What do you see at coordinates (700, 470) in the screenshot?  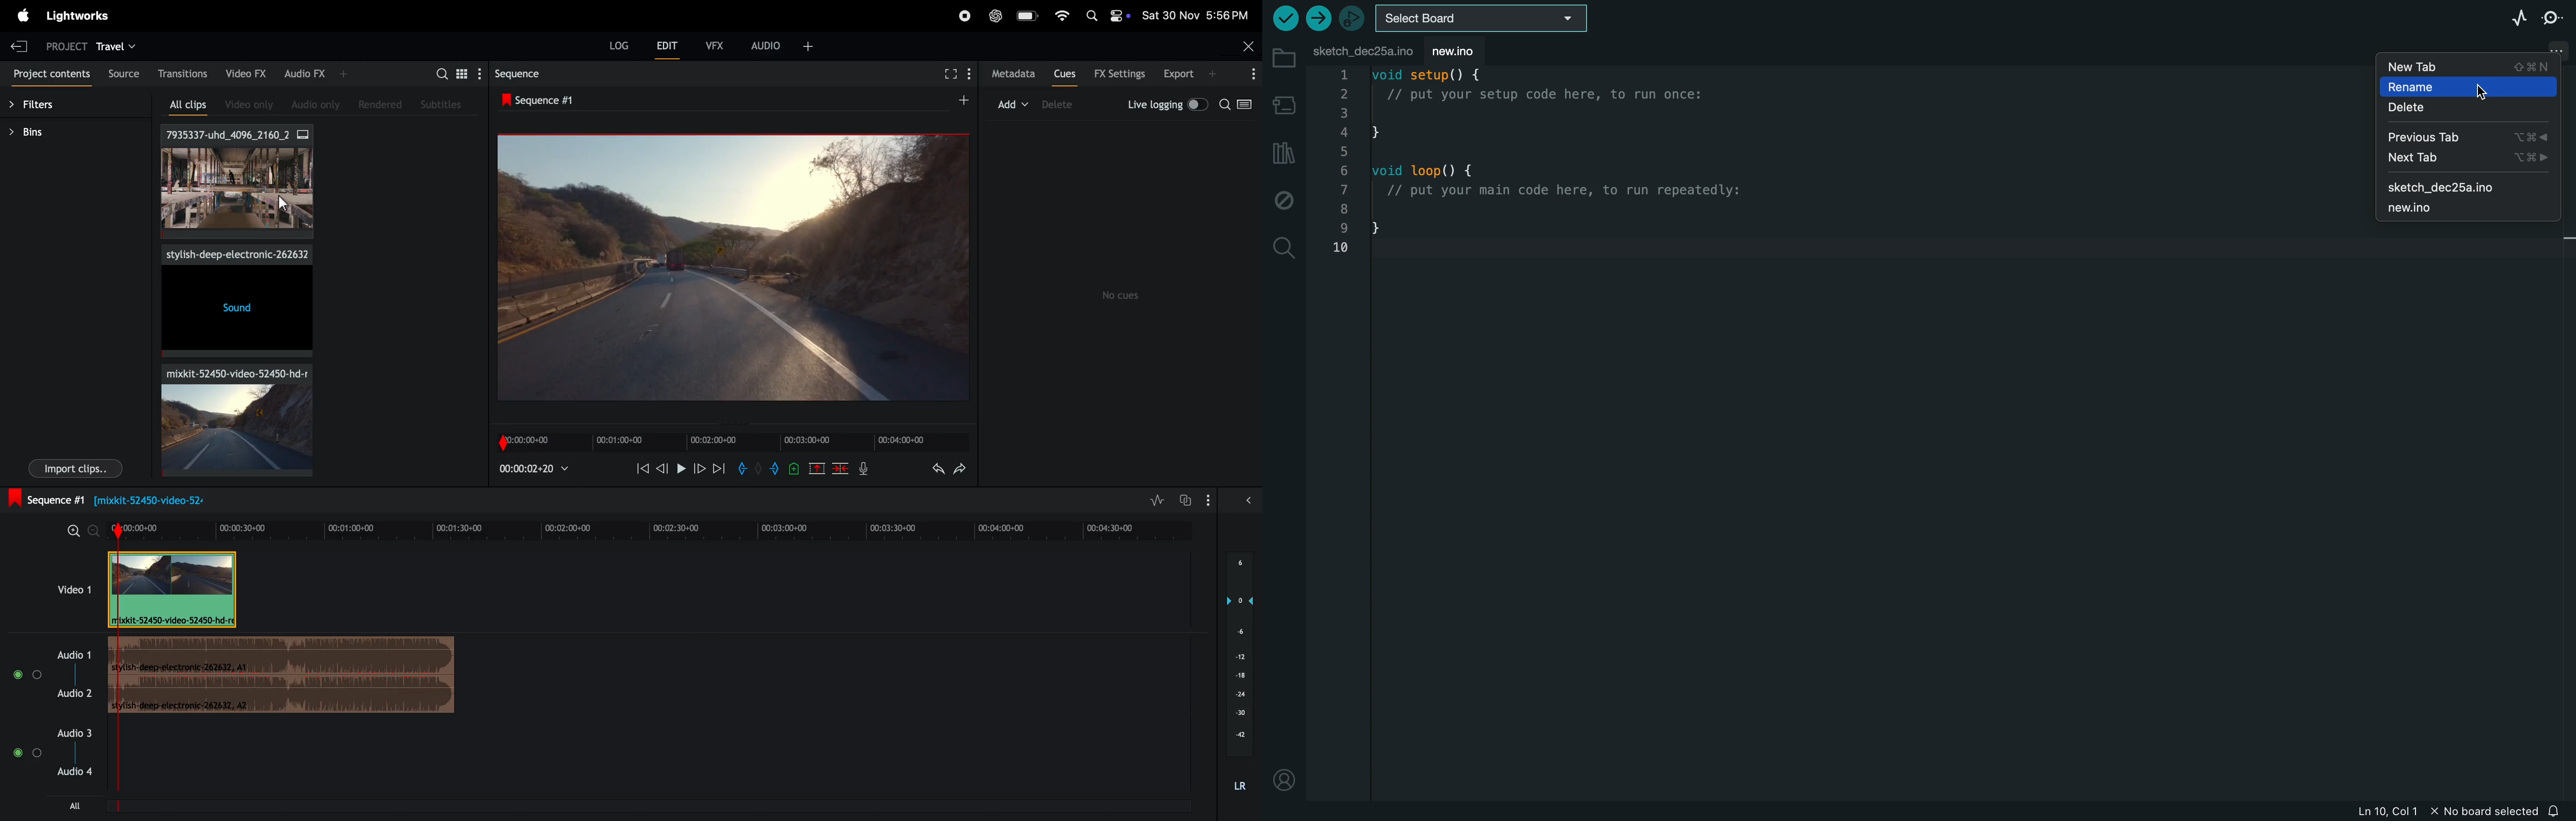 I see `next frame` at bounding box center [700, 470].